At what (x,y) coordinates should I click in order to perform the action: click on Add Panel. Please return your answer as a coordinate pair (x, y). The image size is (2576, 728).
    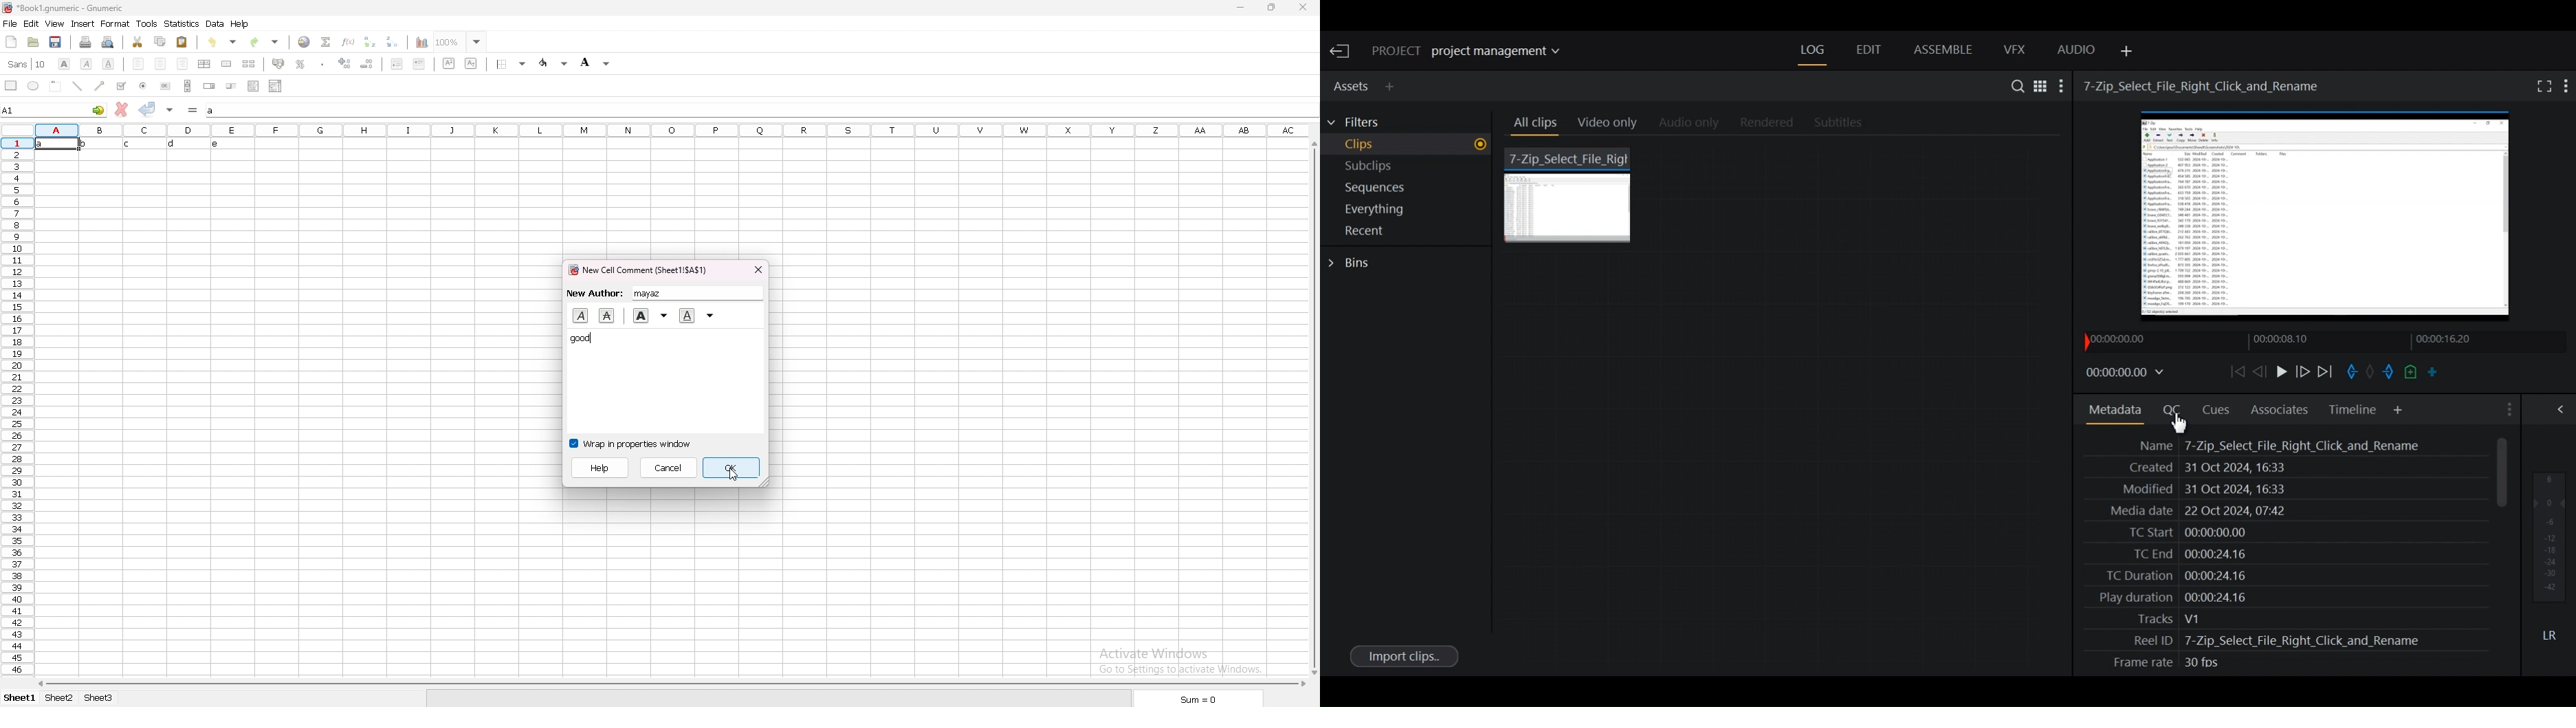
    Looking at the image, I should click on (2124, 52).